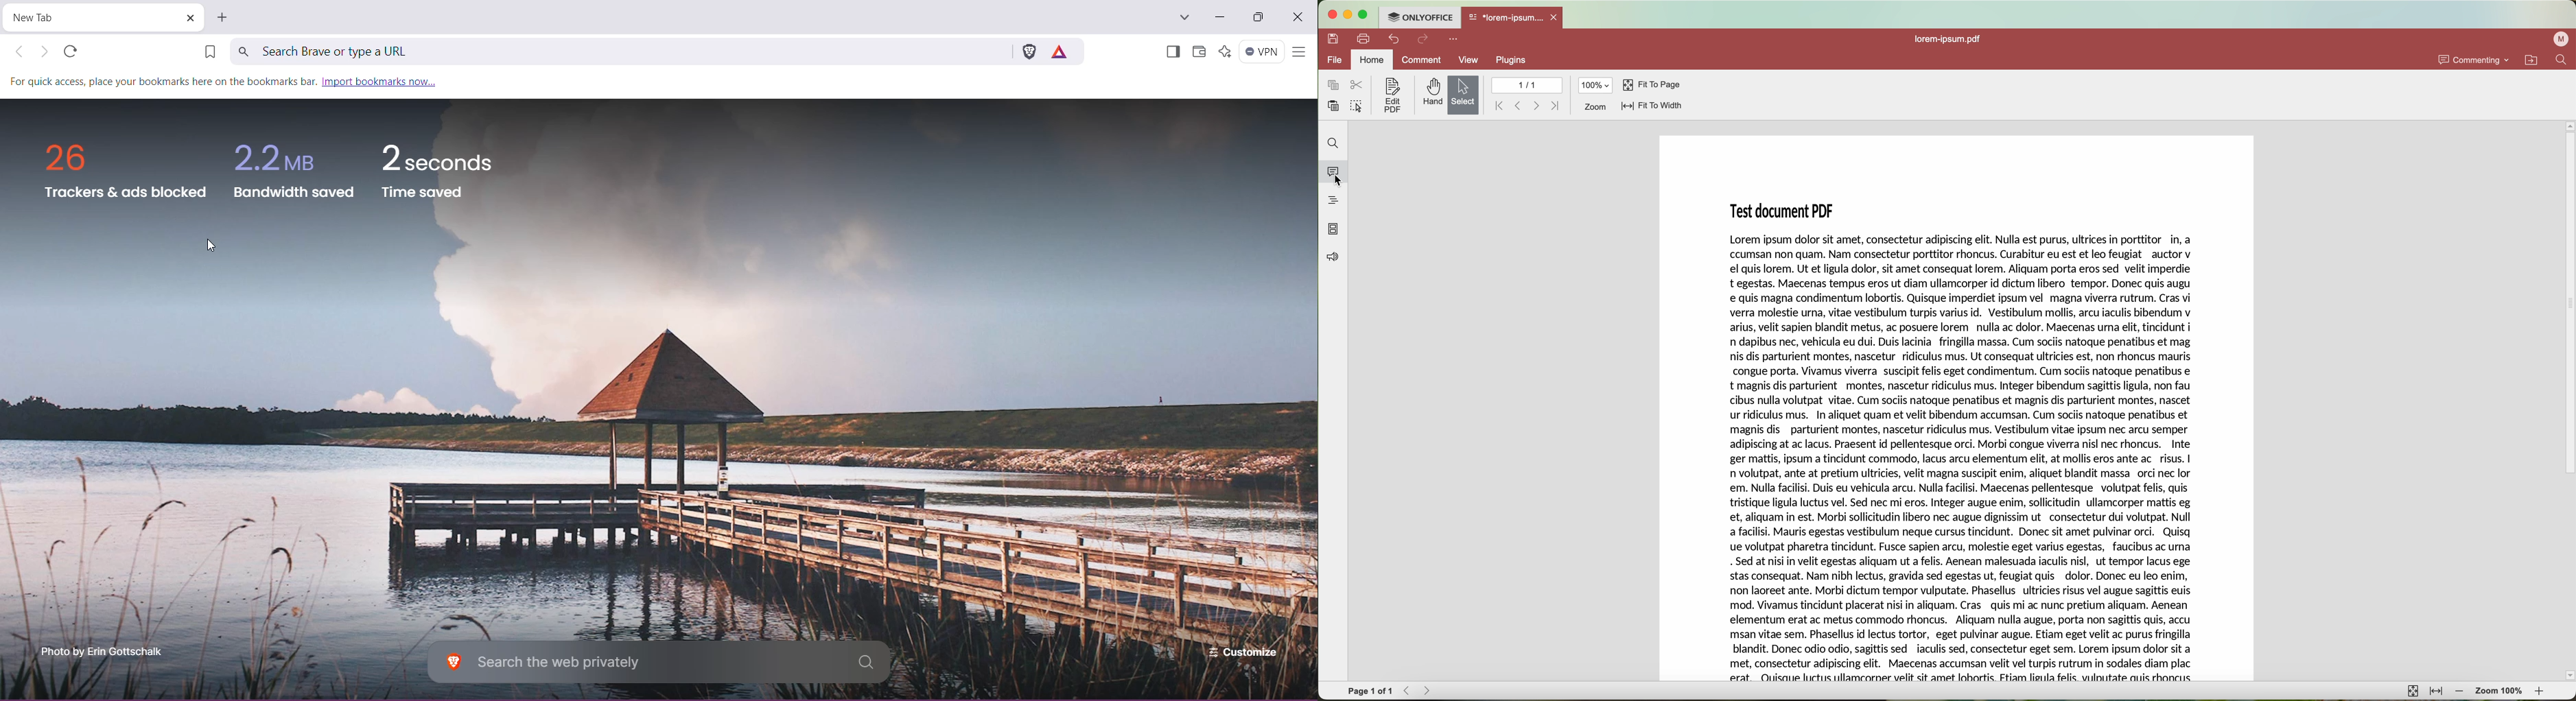 This screenshot has height=728, width=2576. Describe the element at coordinates (1335, 143) in the screenshot. I see `find` at that location.